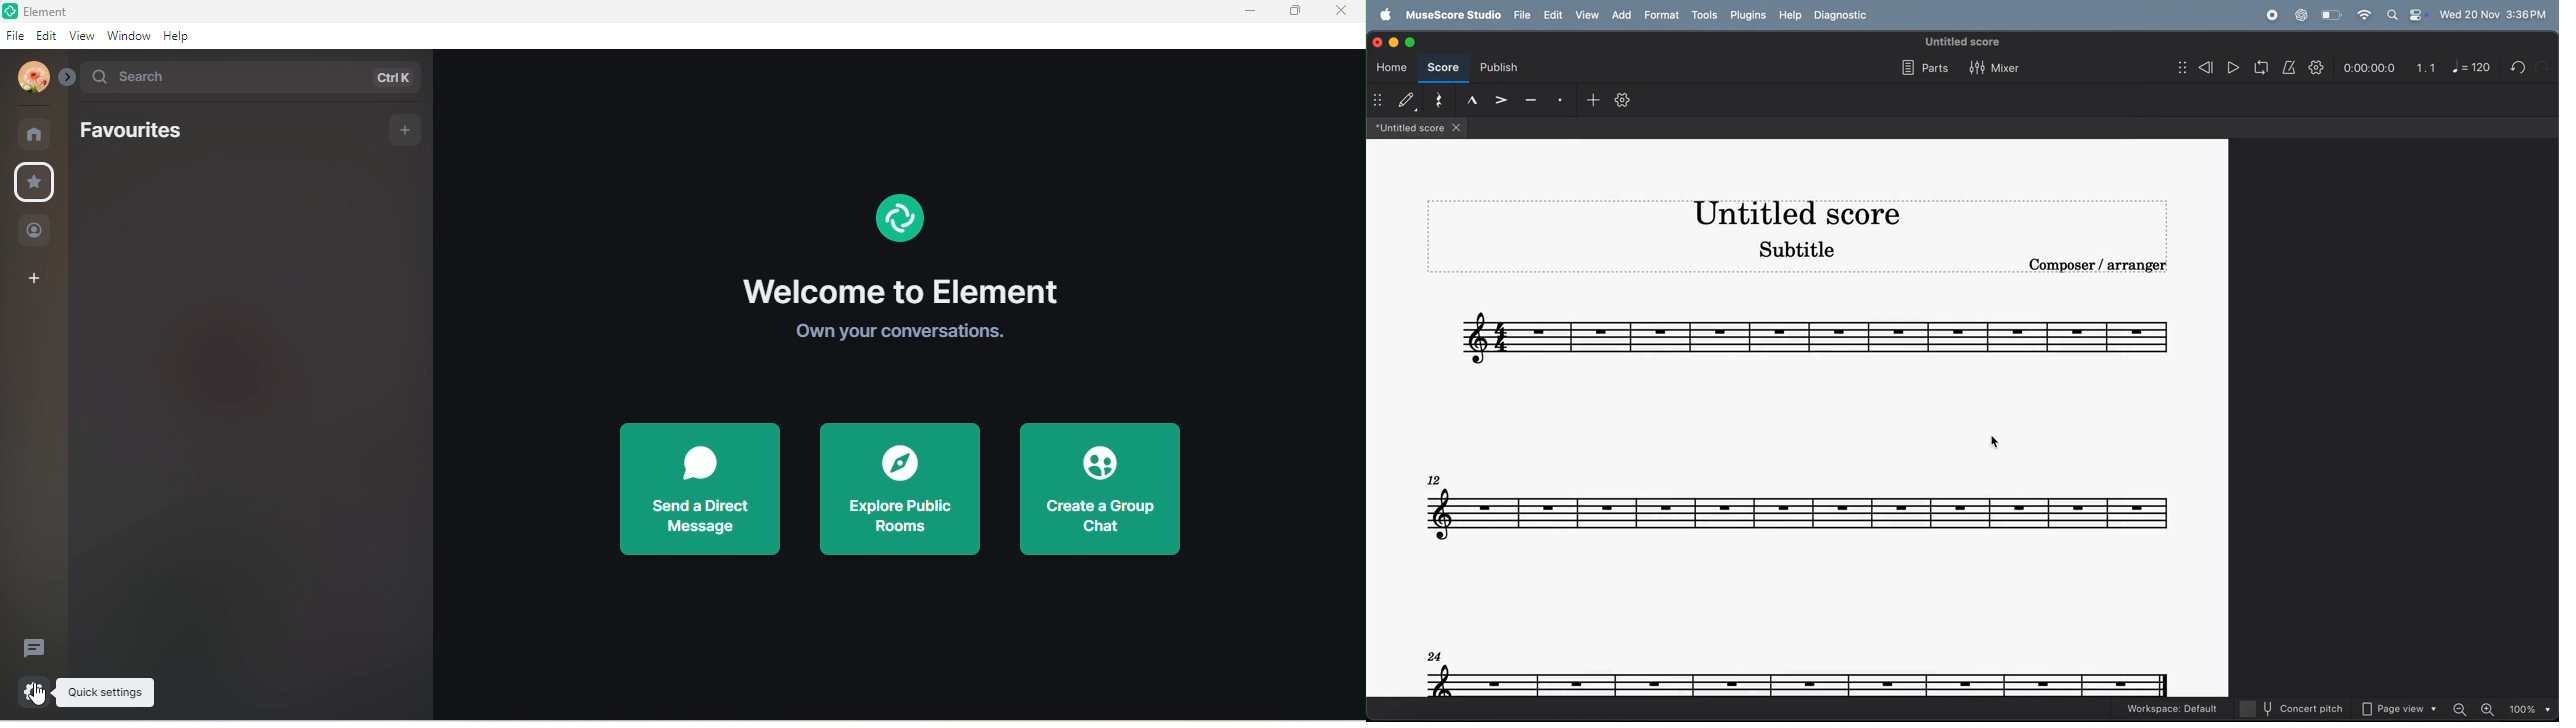  Describe the element at coordinates (1410, 41) in the screenshot. I see `maximize` at that location.